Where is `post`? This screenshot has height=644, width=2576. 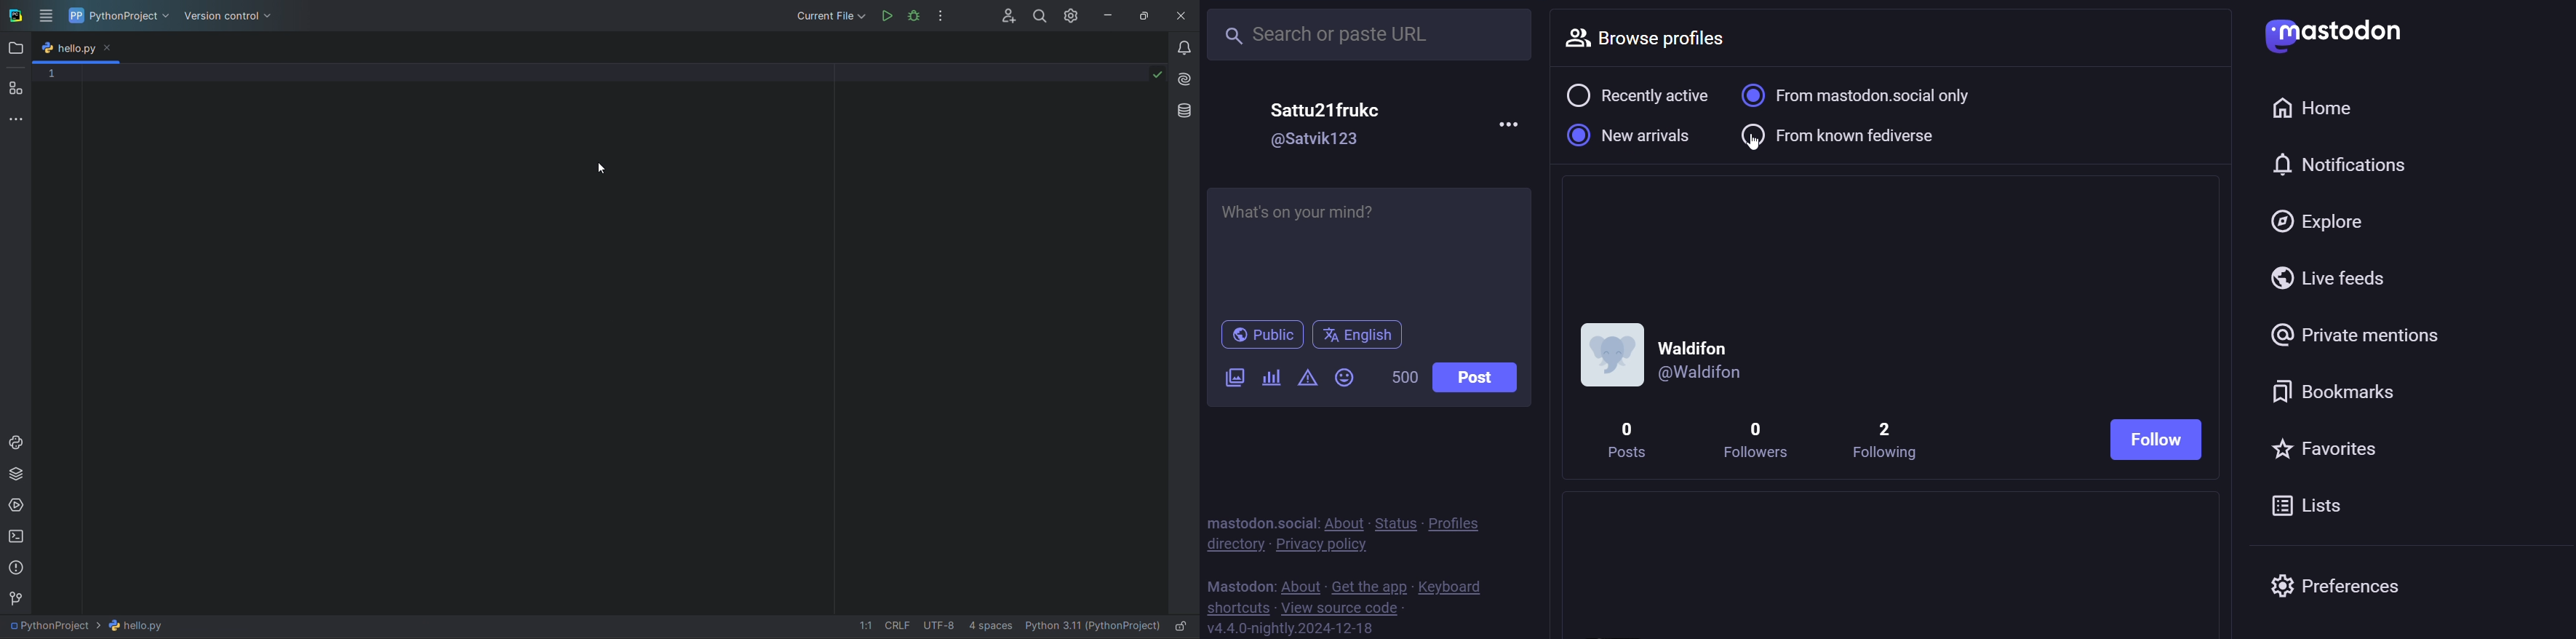
post is located at coordinates (1481, 381).